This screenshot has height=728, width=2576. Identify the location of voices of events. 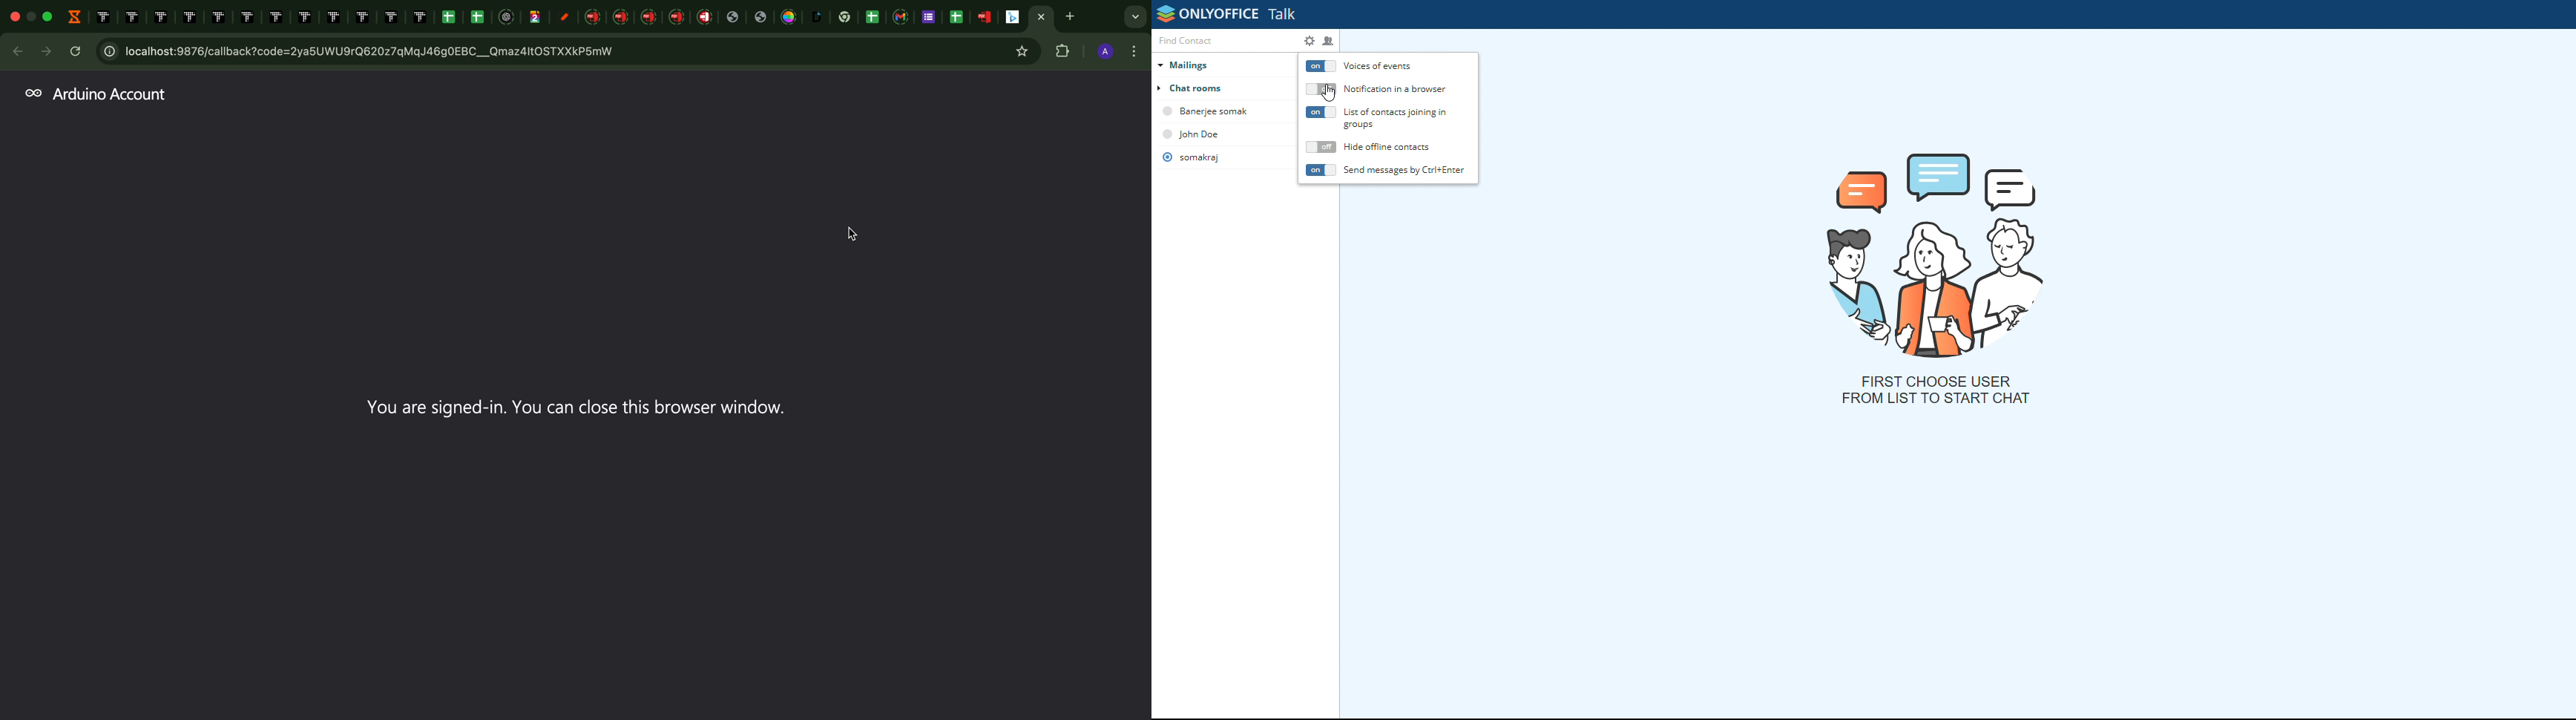
(1321, 66).